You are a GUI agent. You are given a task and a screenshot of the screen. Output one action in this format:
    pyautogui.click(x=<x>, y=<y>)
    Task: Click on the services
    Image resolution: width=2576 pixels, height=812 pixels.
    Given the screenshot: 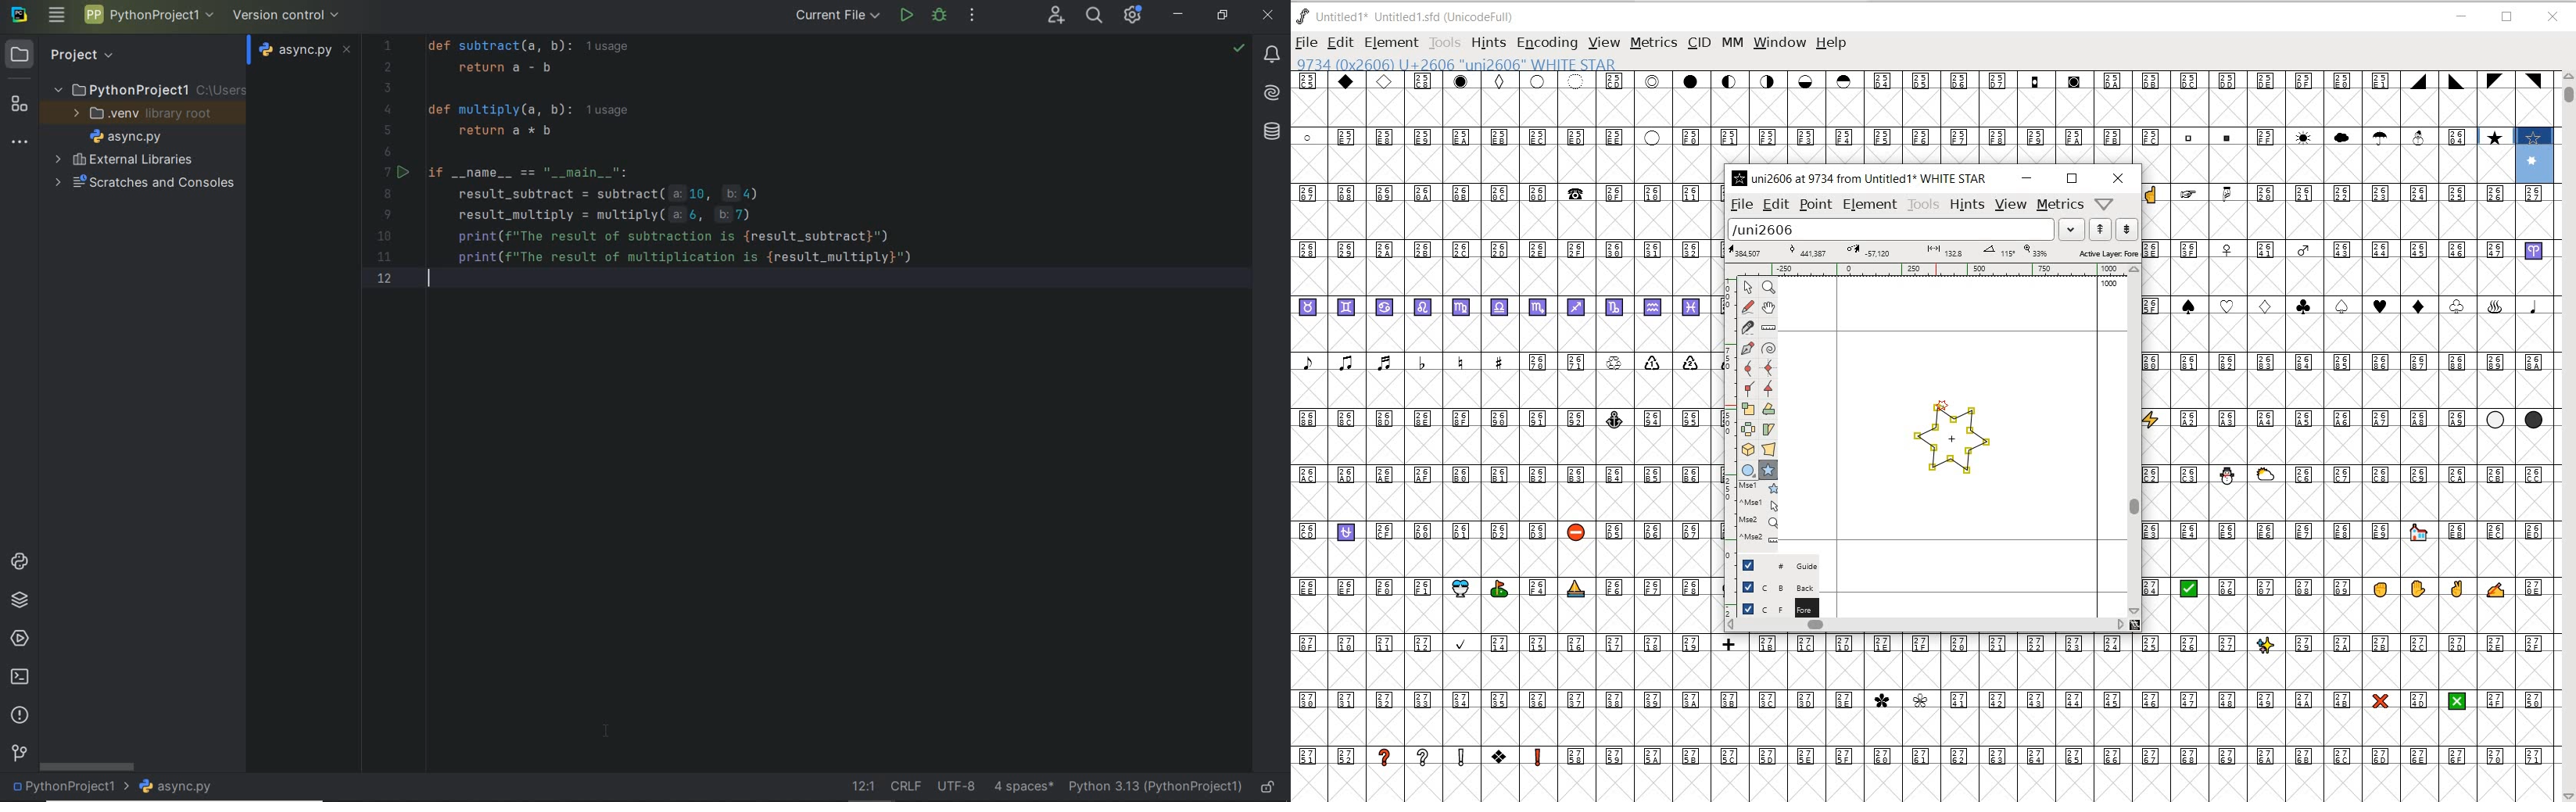 What is the action you would take?
    pyautogui.click(x=18, y=637)
    